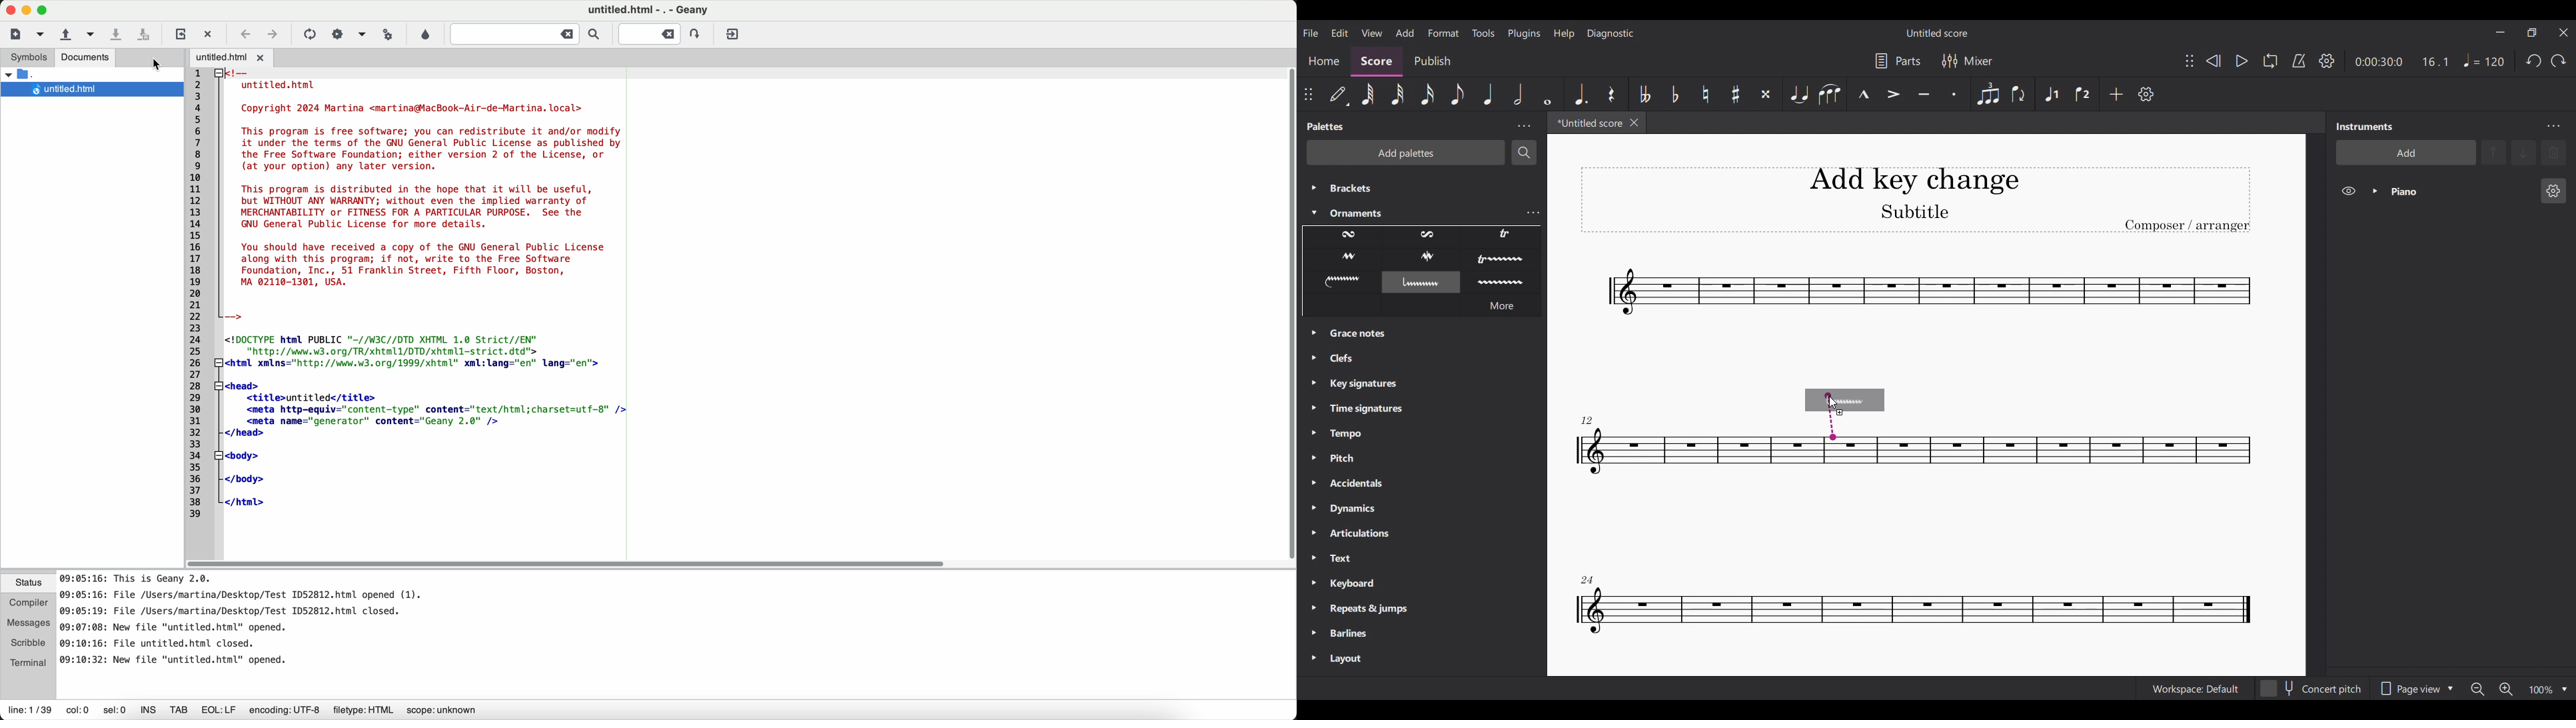 The height and width of the screenshot is (728, 2576). I want to click on compiler, so click(27, 603).